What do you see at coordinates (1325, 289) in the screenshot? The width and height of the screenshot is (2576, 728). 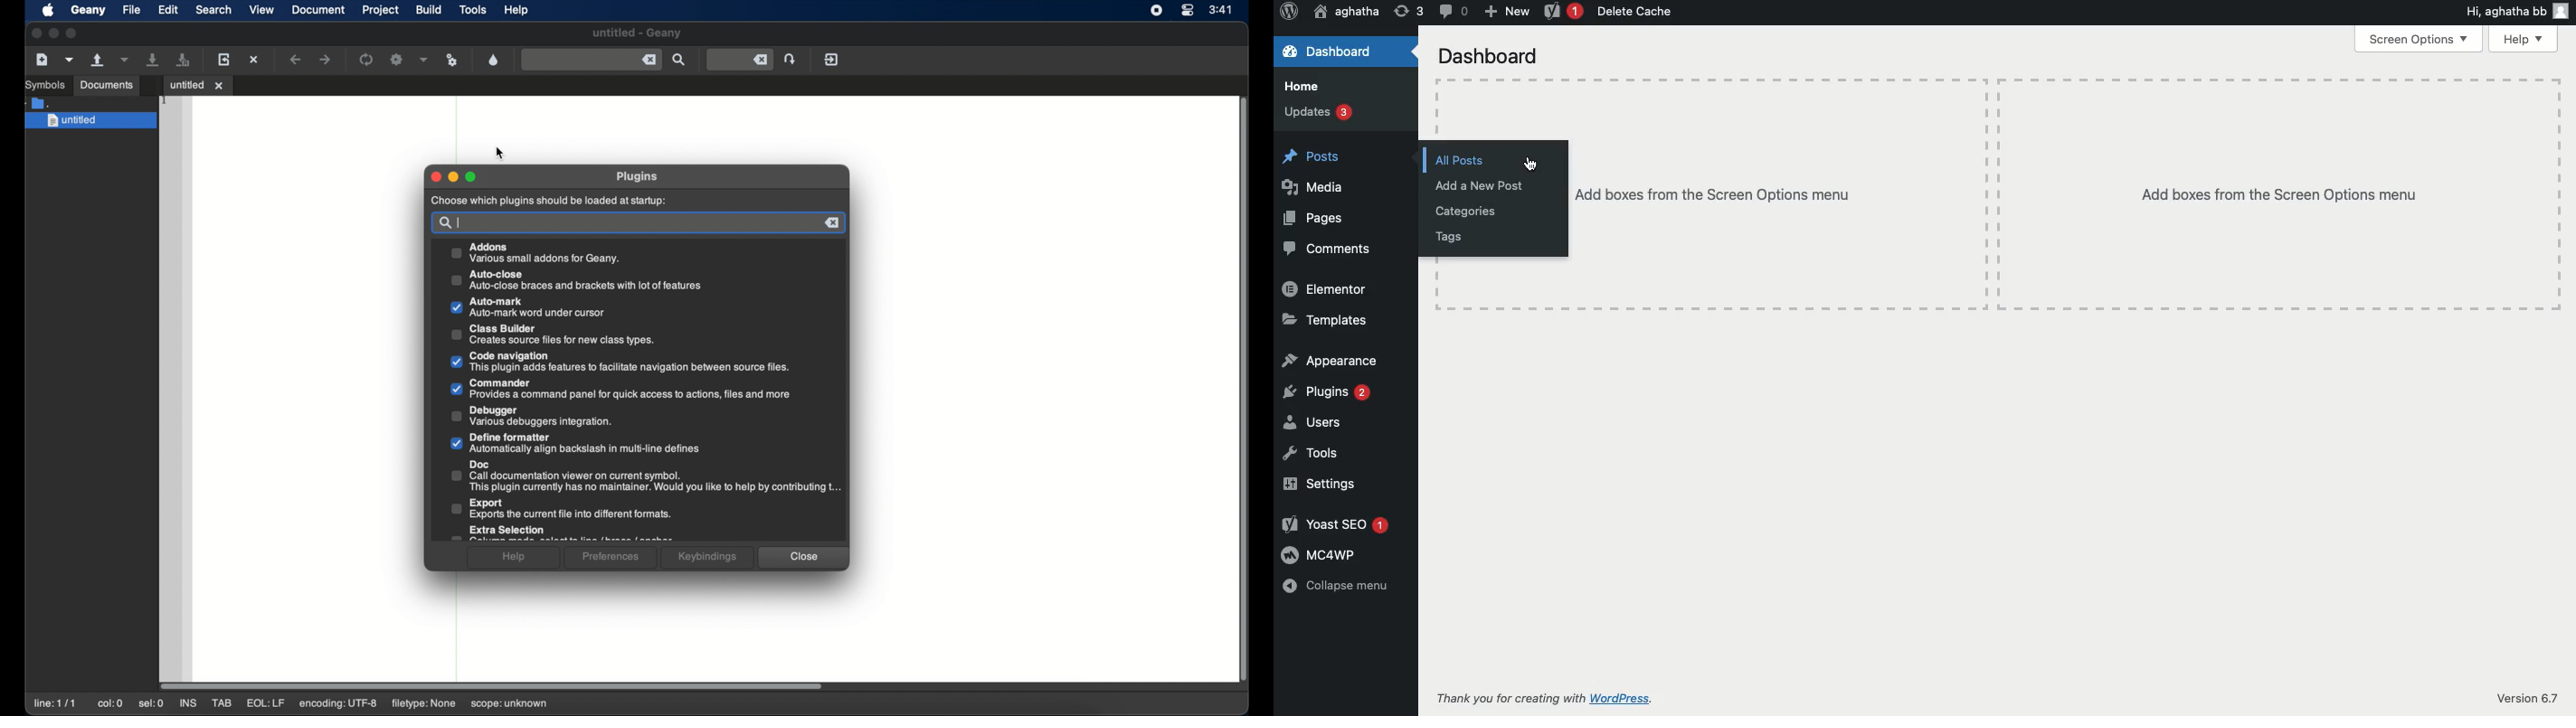 I see `Elementor` at bounding box center [1325, 289].